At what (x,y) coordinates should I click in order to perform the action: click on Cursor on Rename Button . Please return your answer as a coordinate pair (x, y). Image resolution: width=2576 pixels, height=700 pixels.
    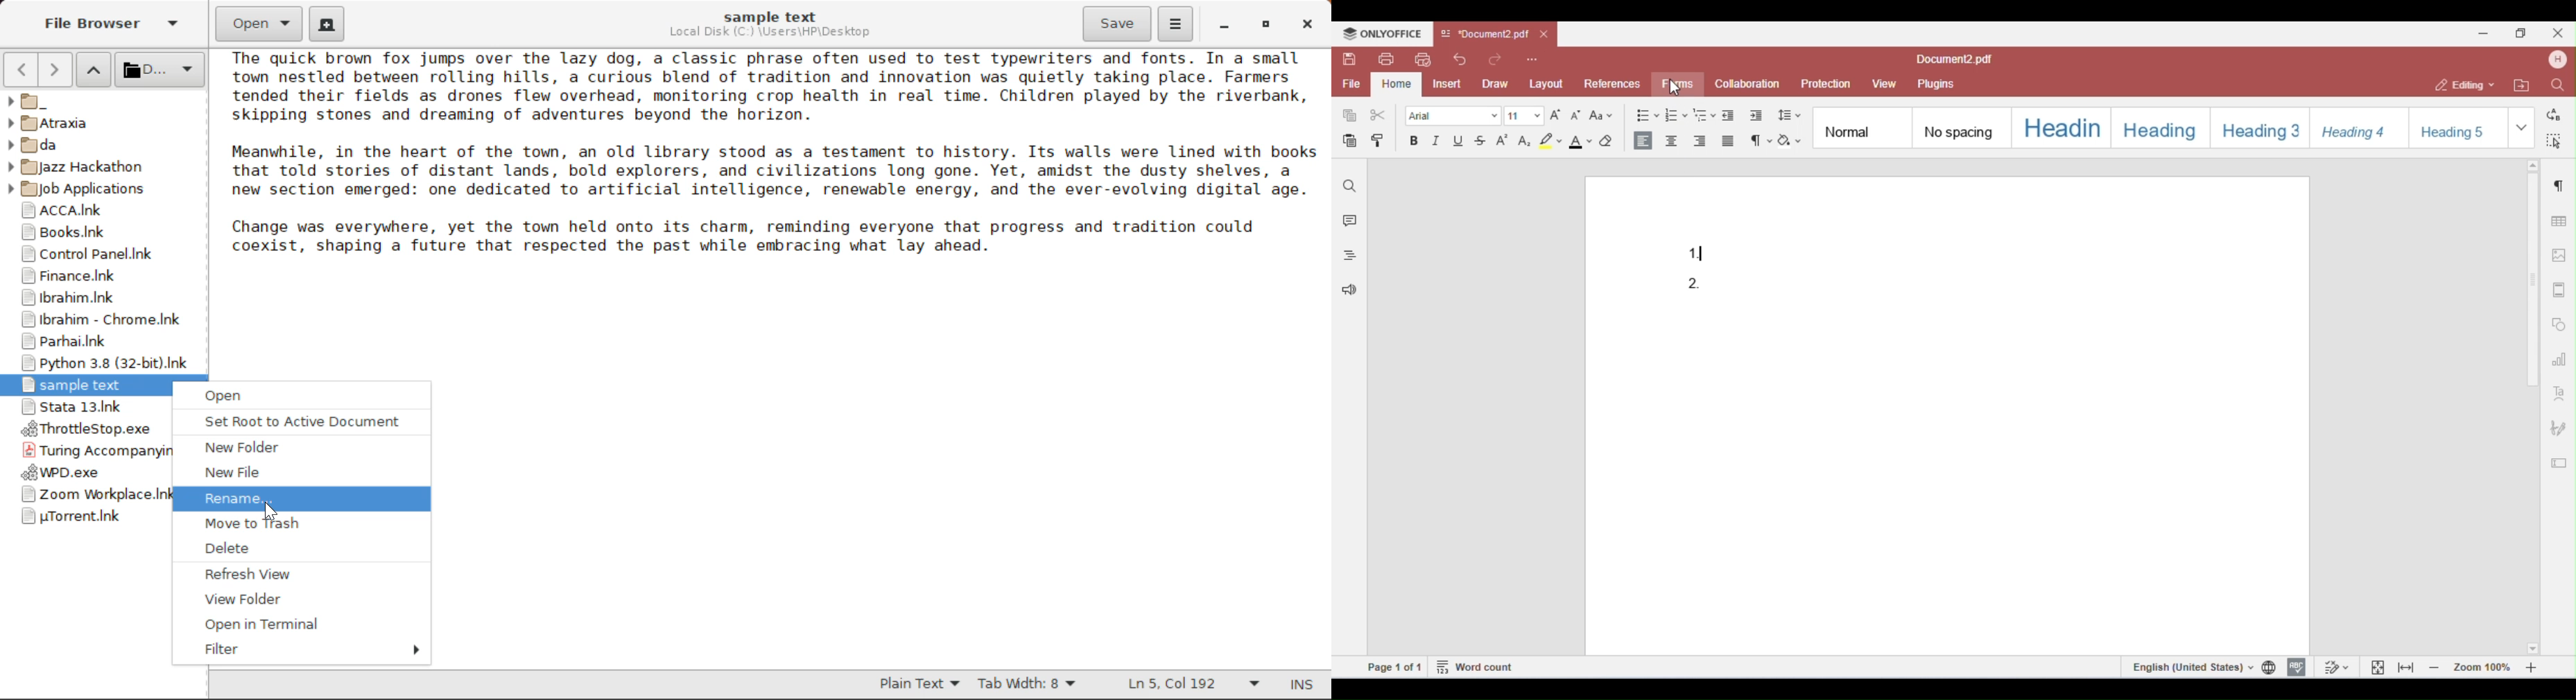
    Looking at the image, I should click on (304, 499).